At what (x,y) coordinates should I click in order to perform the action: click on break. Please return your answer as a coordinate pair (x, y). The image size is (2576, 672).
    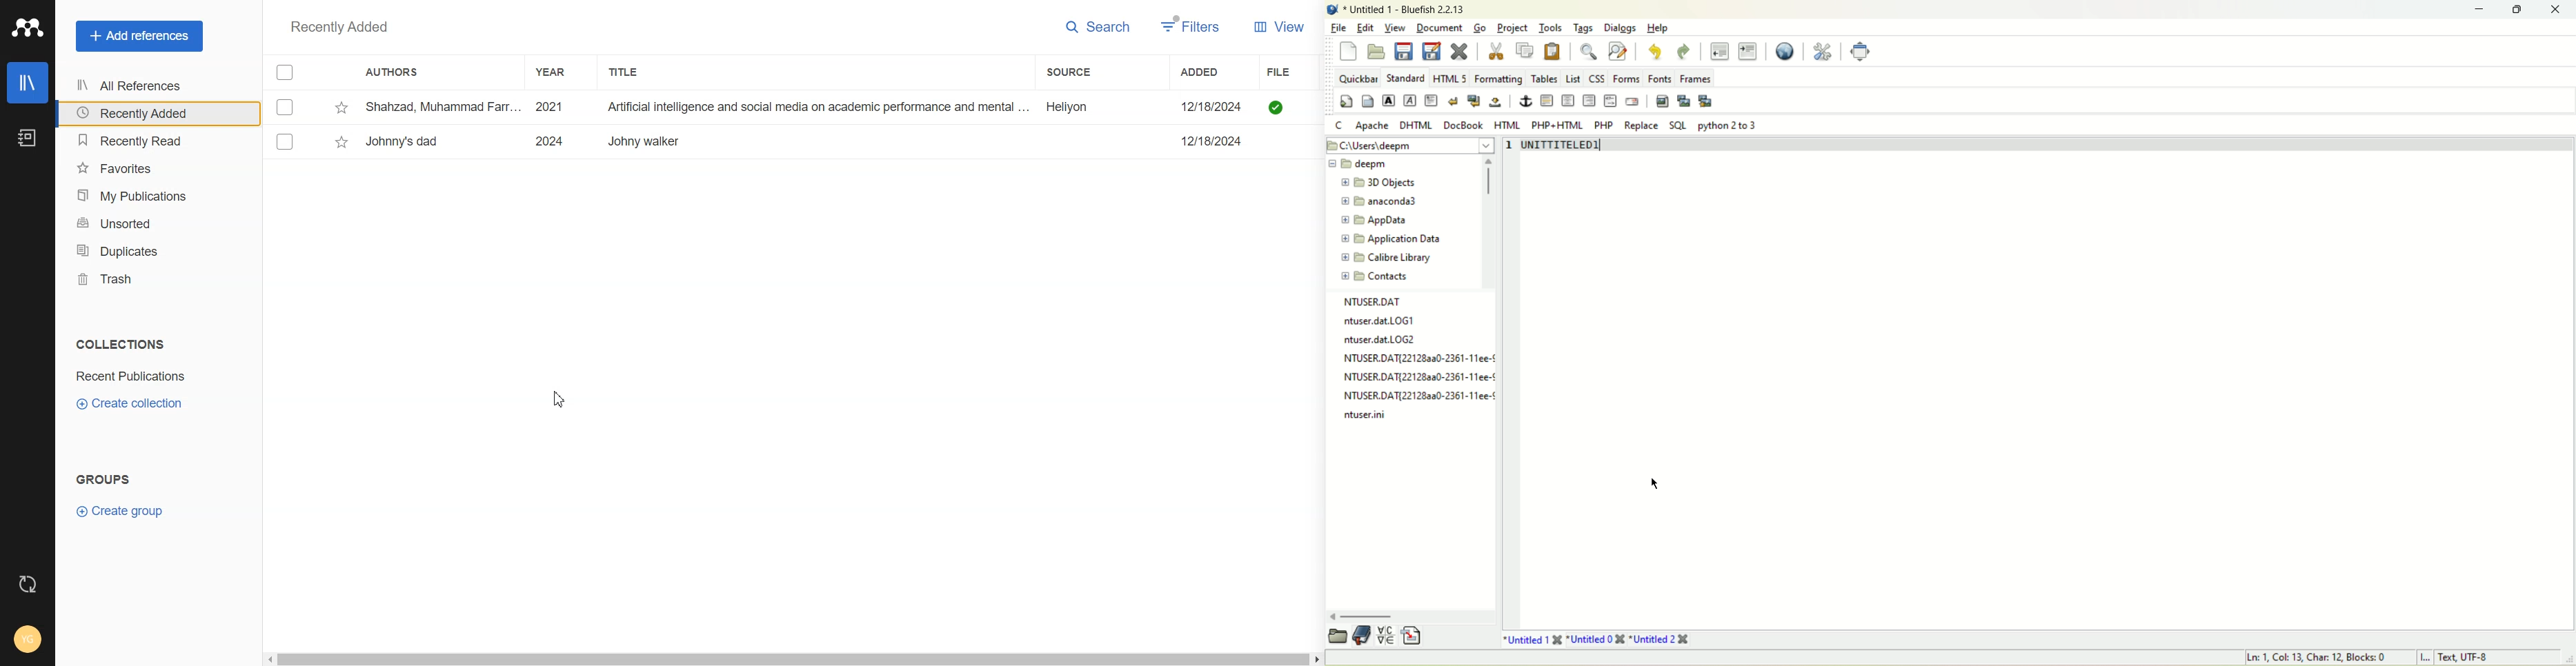
    Looking at the image, I should click on (1453, 100).